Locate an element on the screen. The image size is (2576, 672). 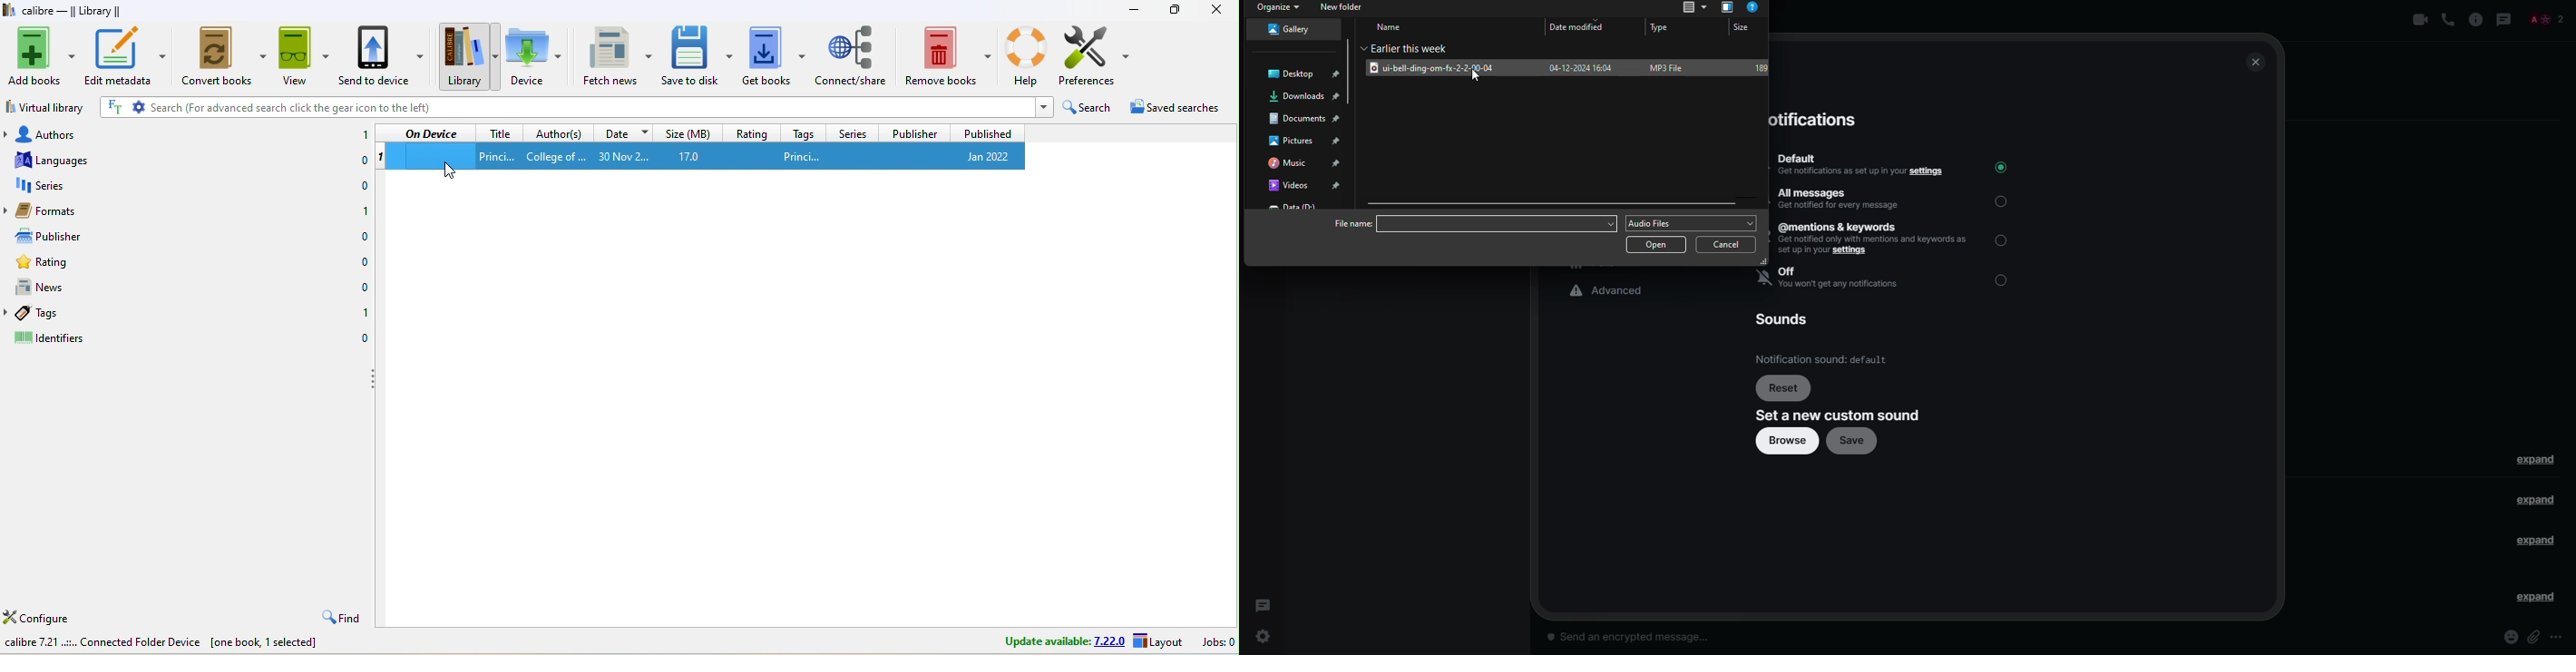
authors is located at coordinates (50, 132).